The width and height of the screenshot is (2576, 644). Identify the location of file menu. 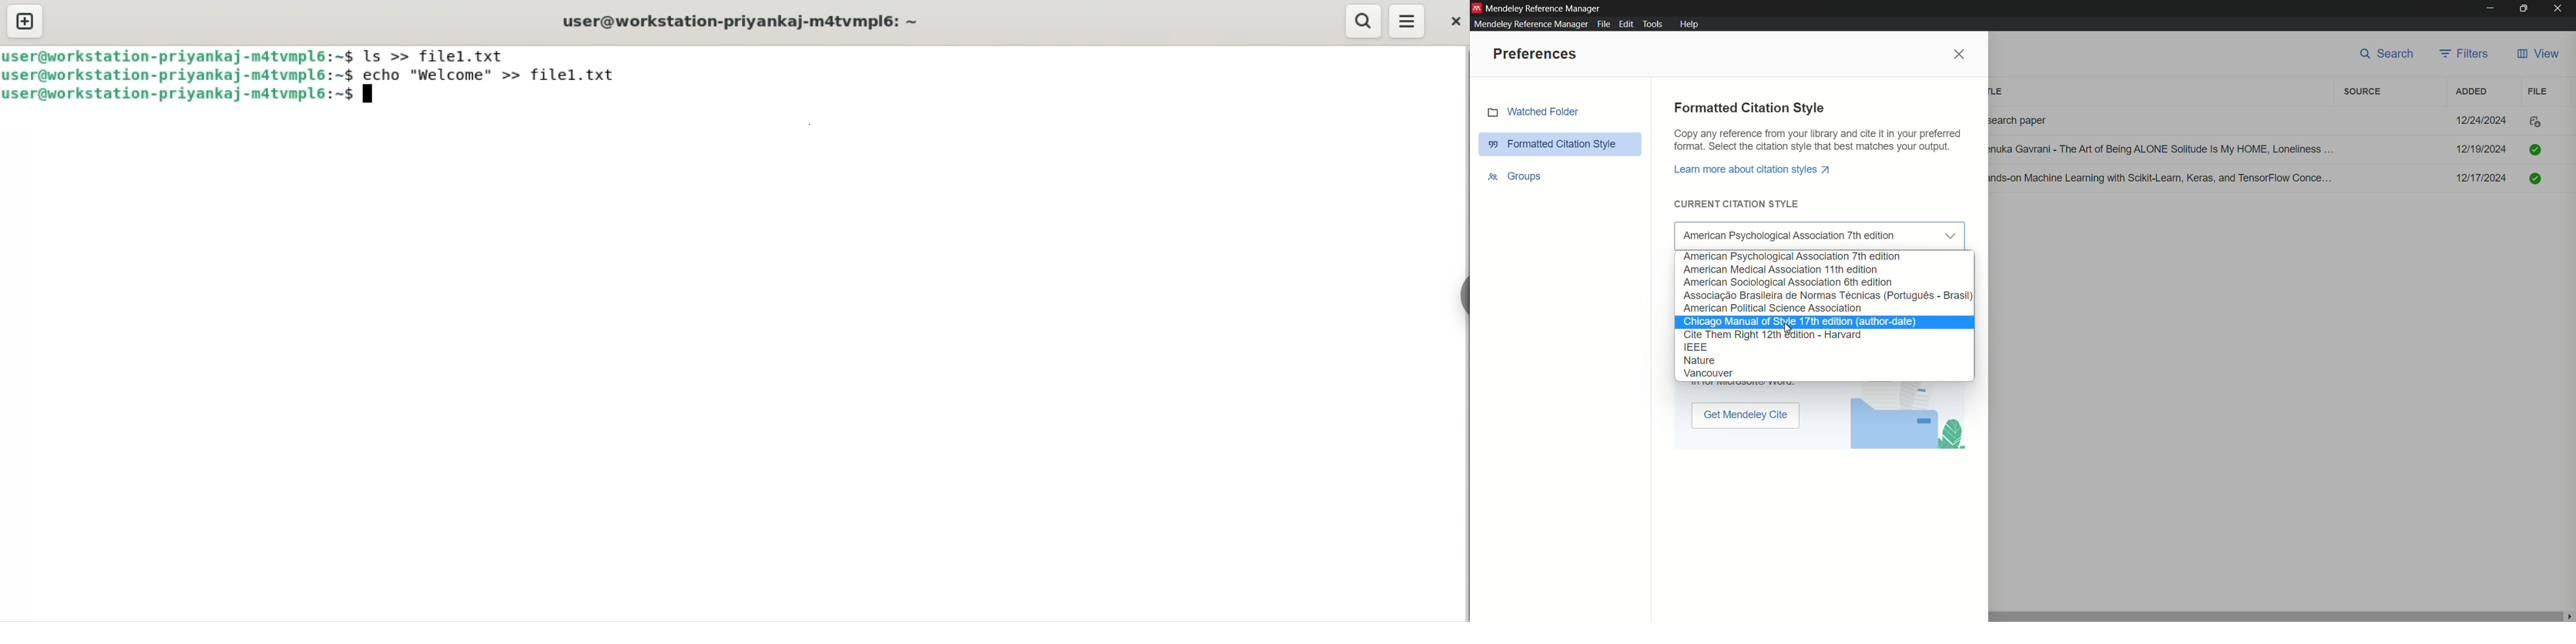
(1602, 24).